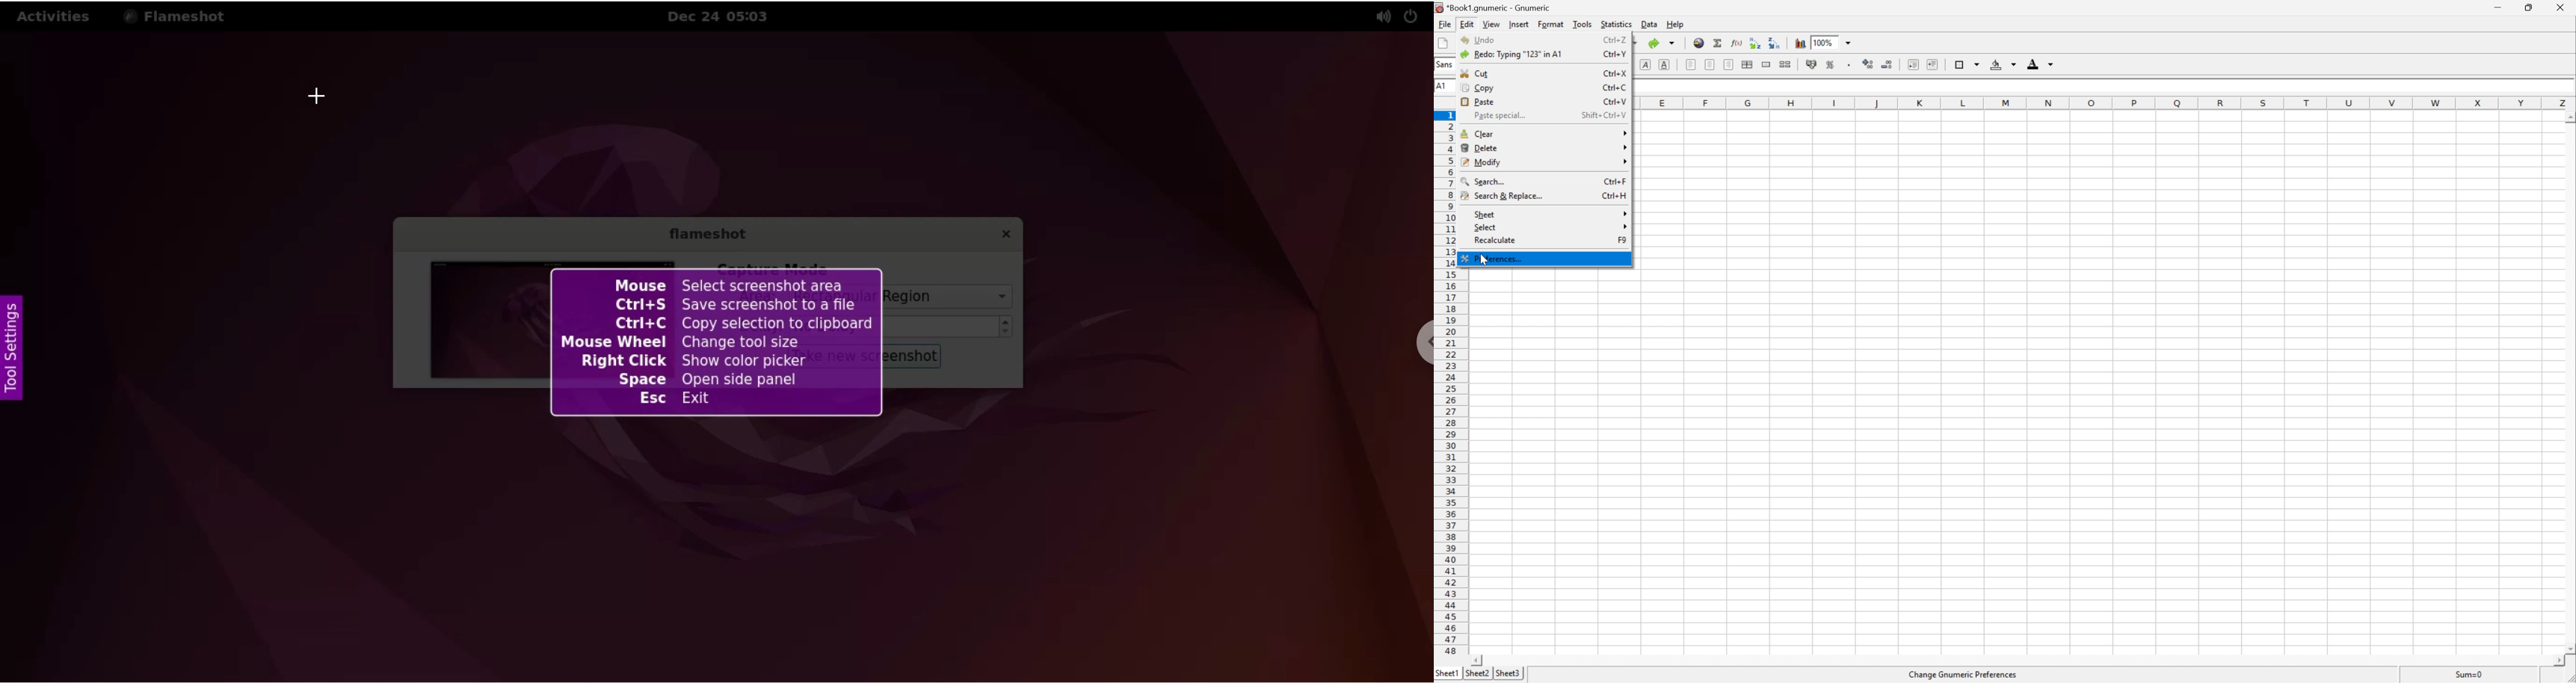  What do you see at coordinates (2472, 676) in the screenshot?
I see `sum=0` at bounding box center [2472, 676].